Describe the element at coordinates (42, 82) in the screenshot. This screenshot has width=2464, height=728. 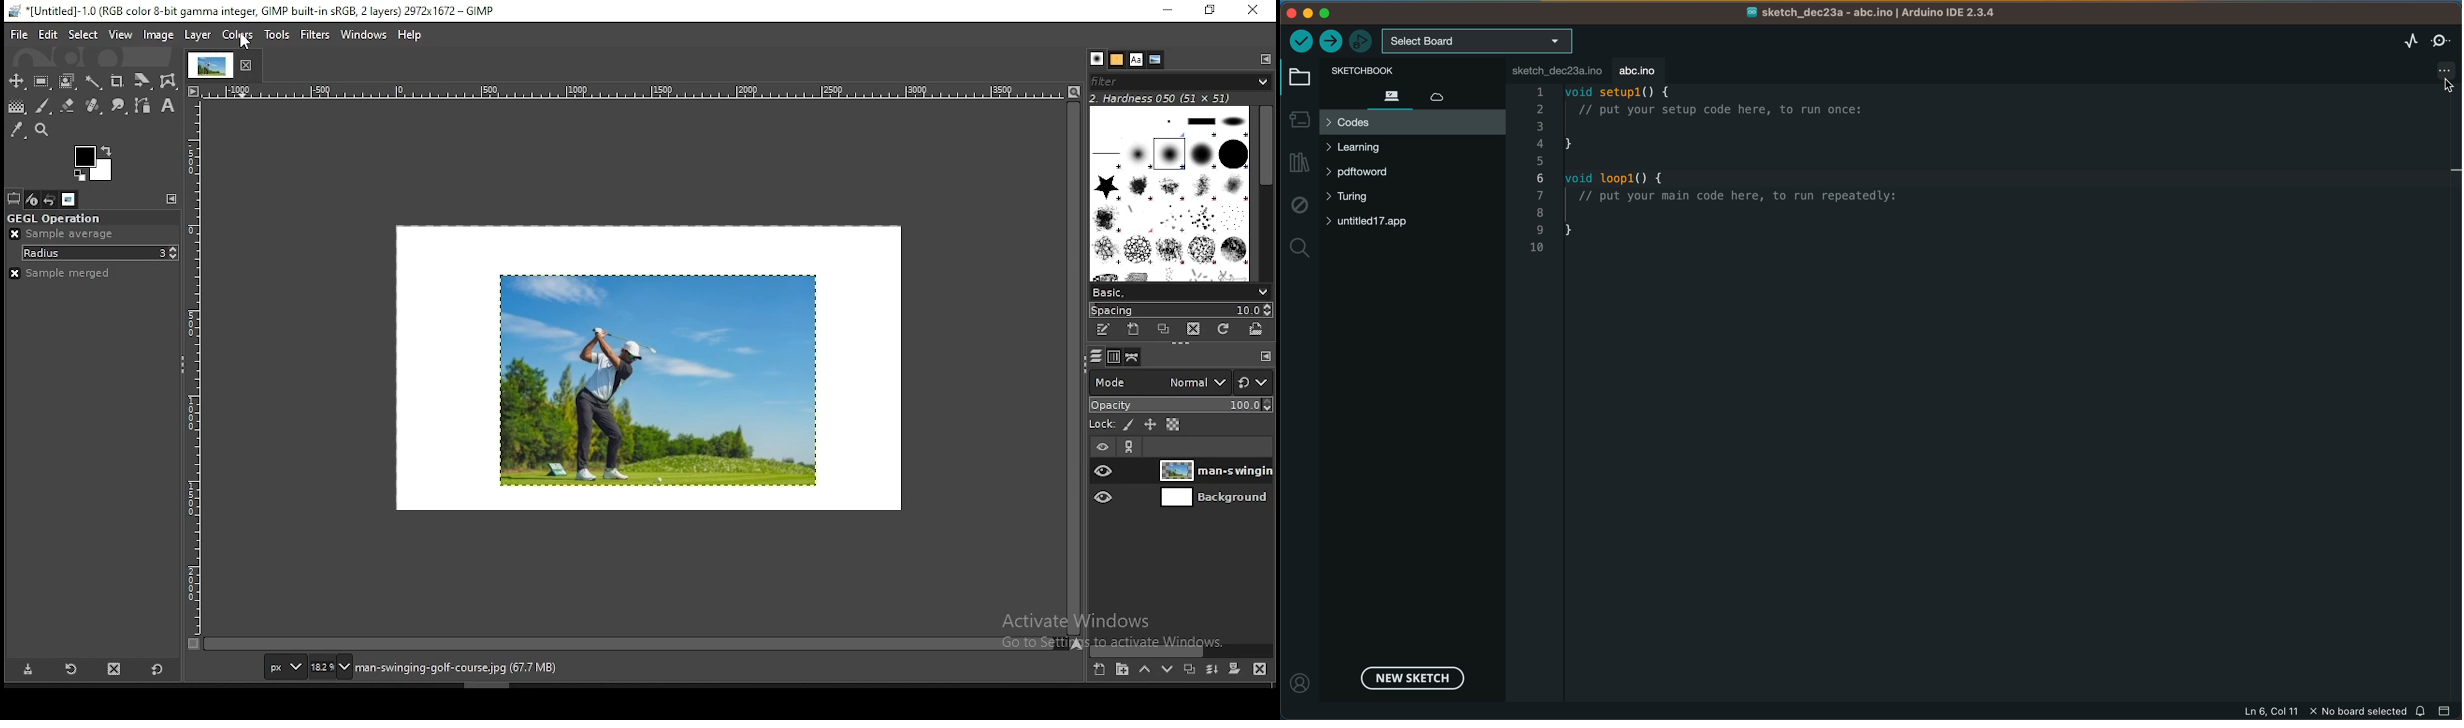
I see `rectangular selection tool` at that location.